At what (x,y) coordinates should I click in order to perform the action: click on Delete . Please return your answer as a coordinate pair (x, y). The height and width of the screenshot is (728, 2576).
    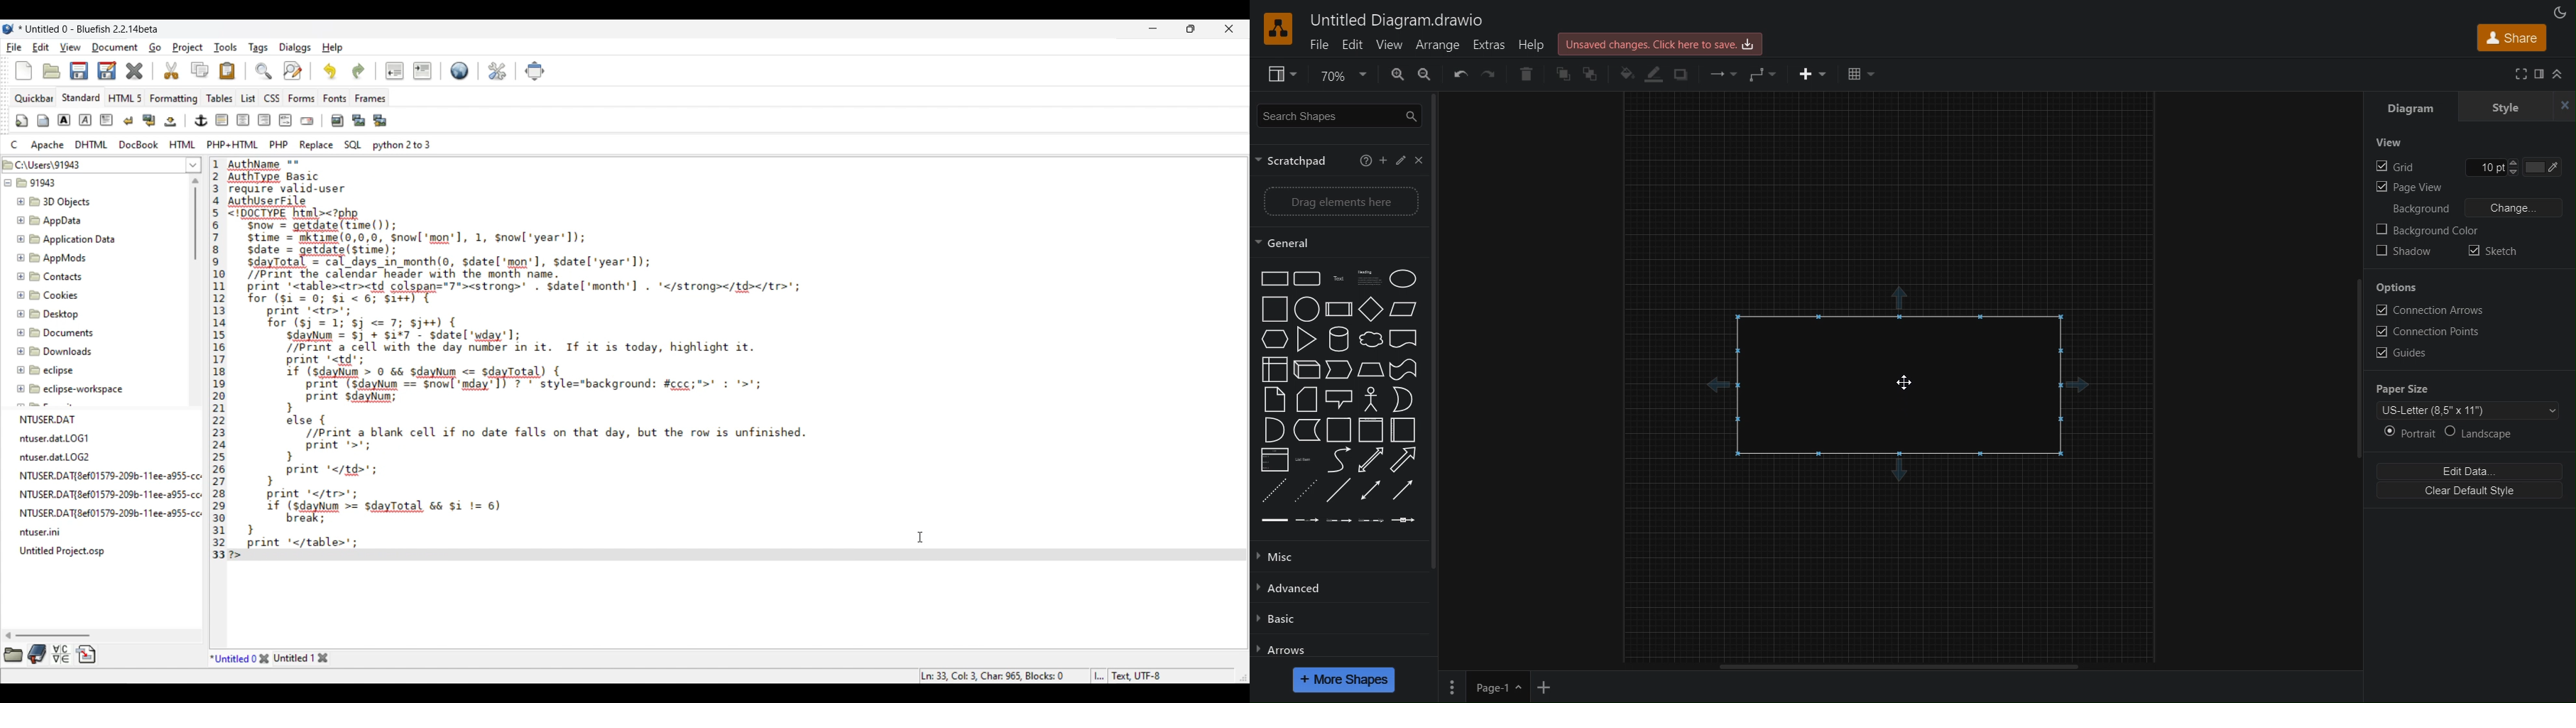
    Looking at the image, I should click on (135, 71).